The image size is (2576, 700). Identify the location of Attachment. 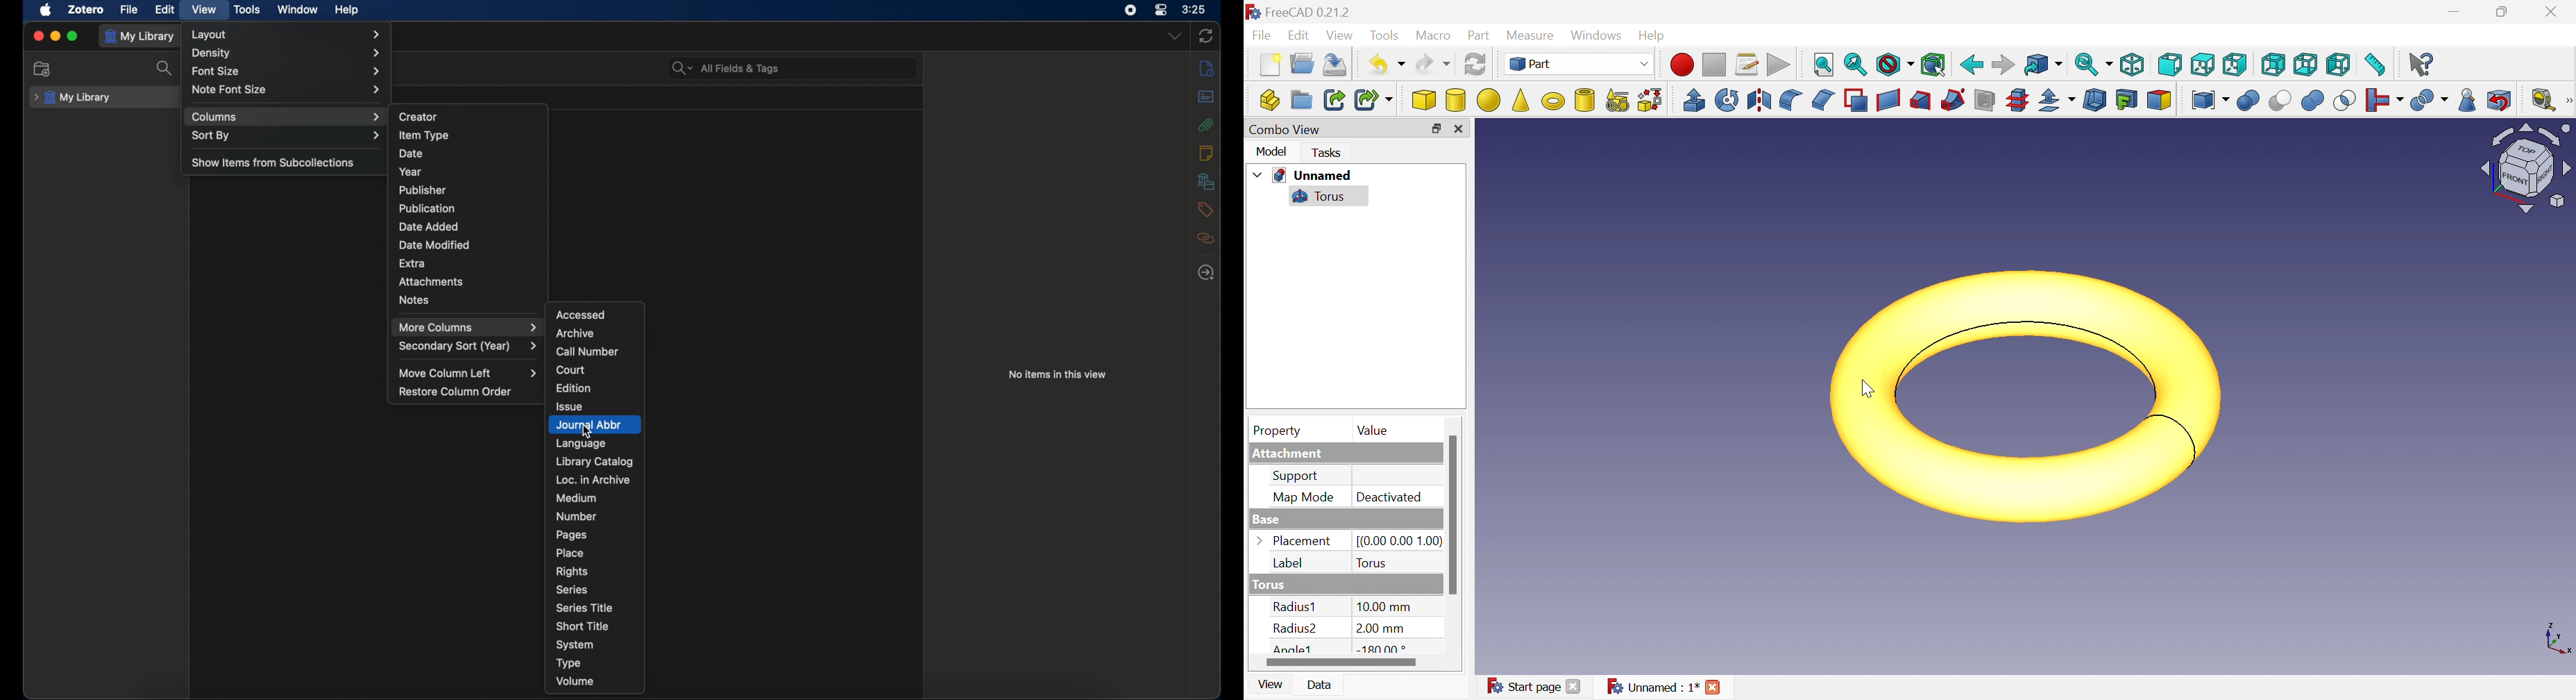
(1291, 454).